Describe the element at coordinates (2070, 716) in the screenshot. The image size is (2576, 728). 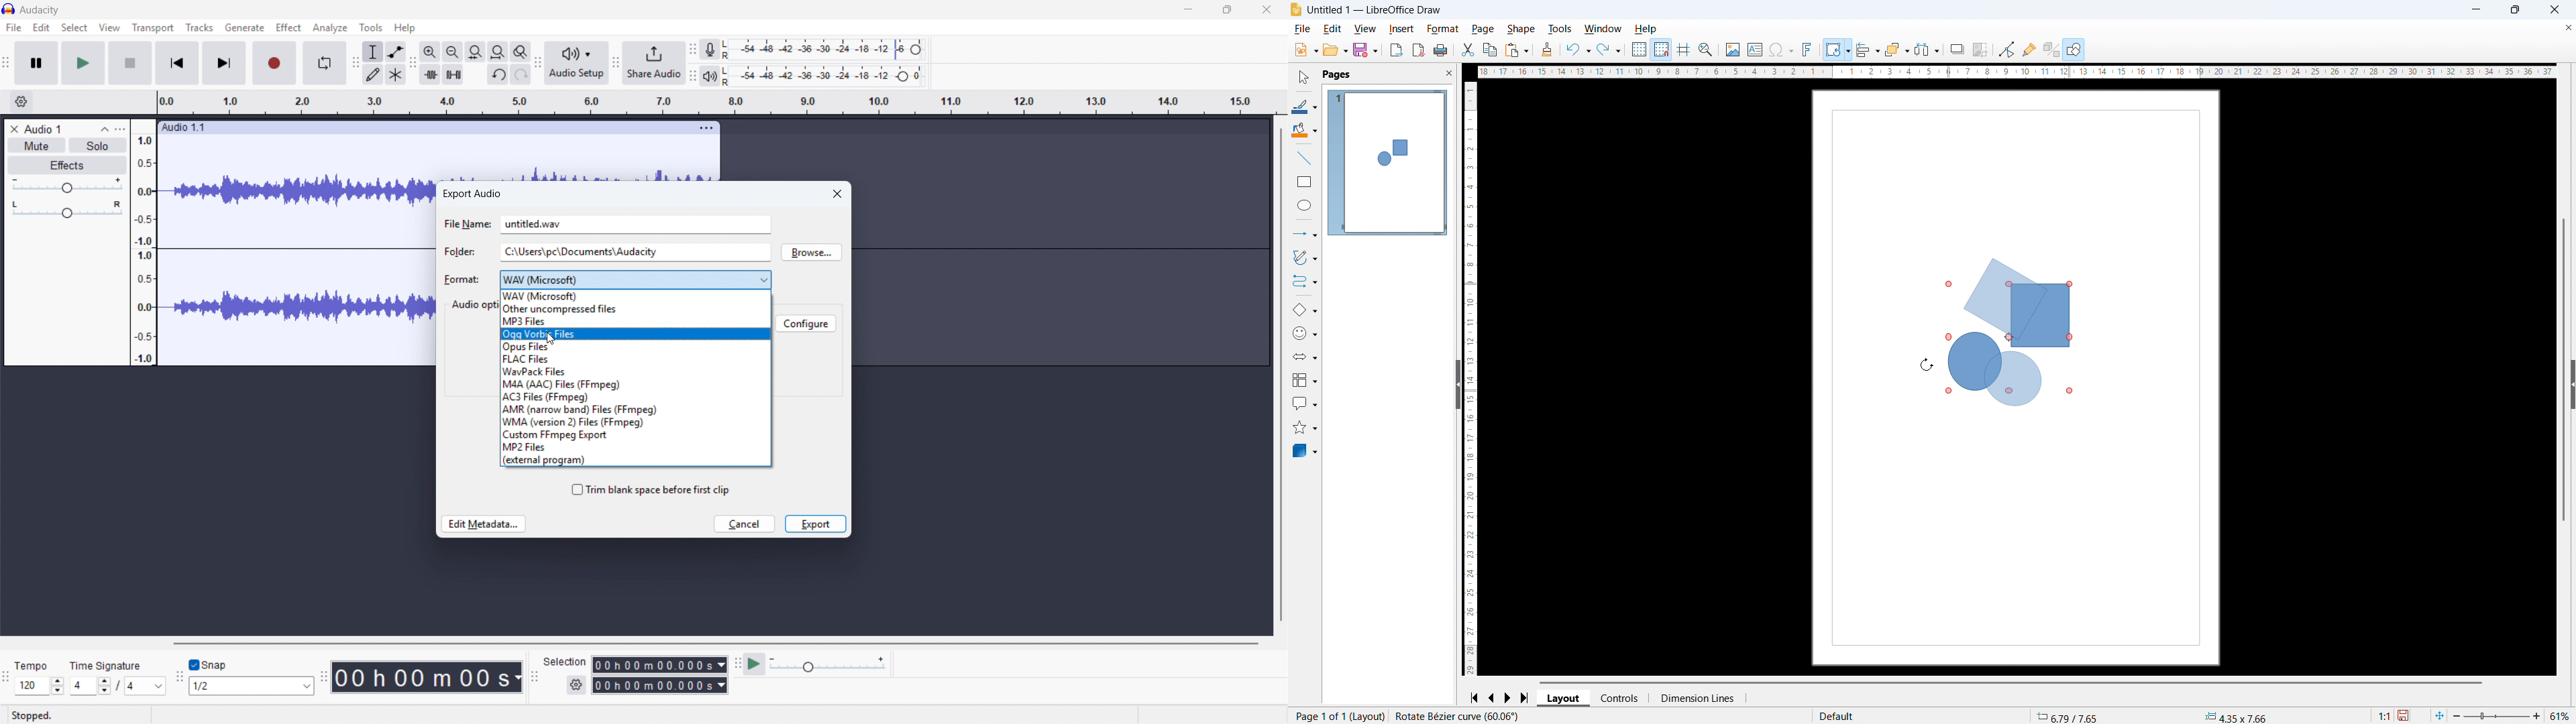
I see `Cursor coordinates ` at that location.